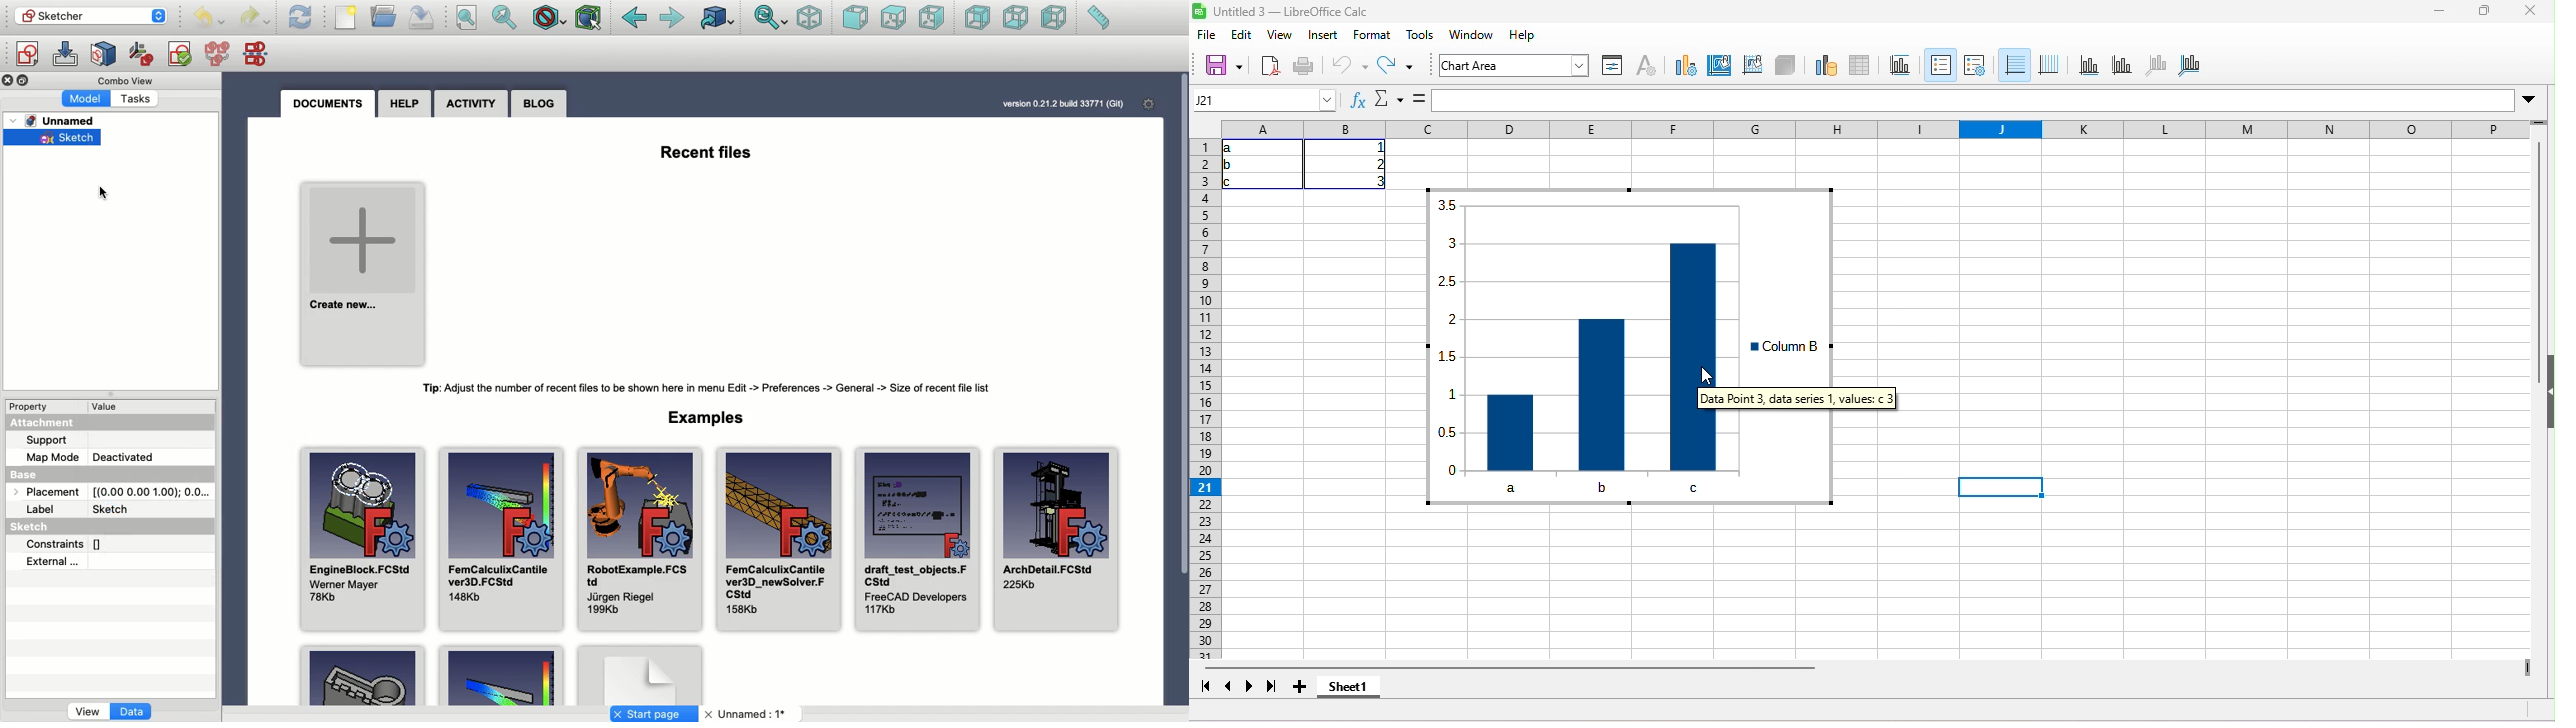  What do you see at coordinates (1518, 668) in the screenshot?
I see `horizontal scroll bar` at bounding box center [1518, 668].